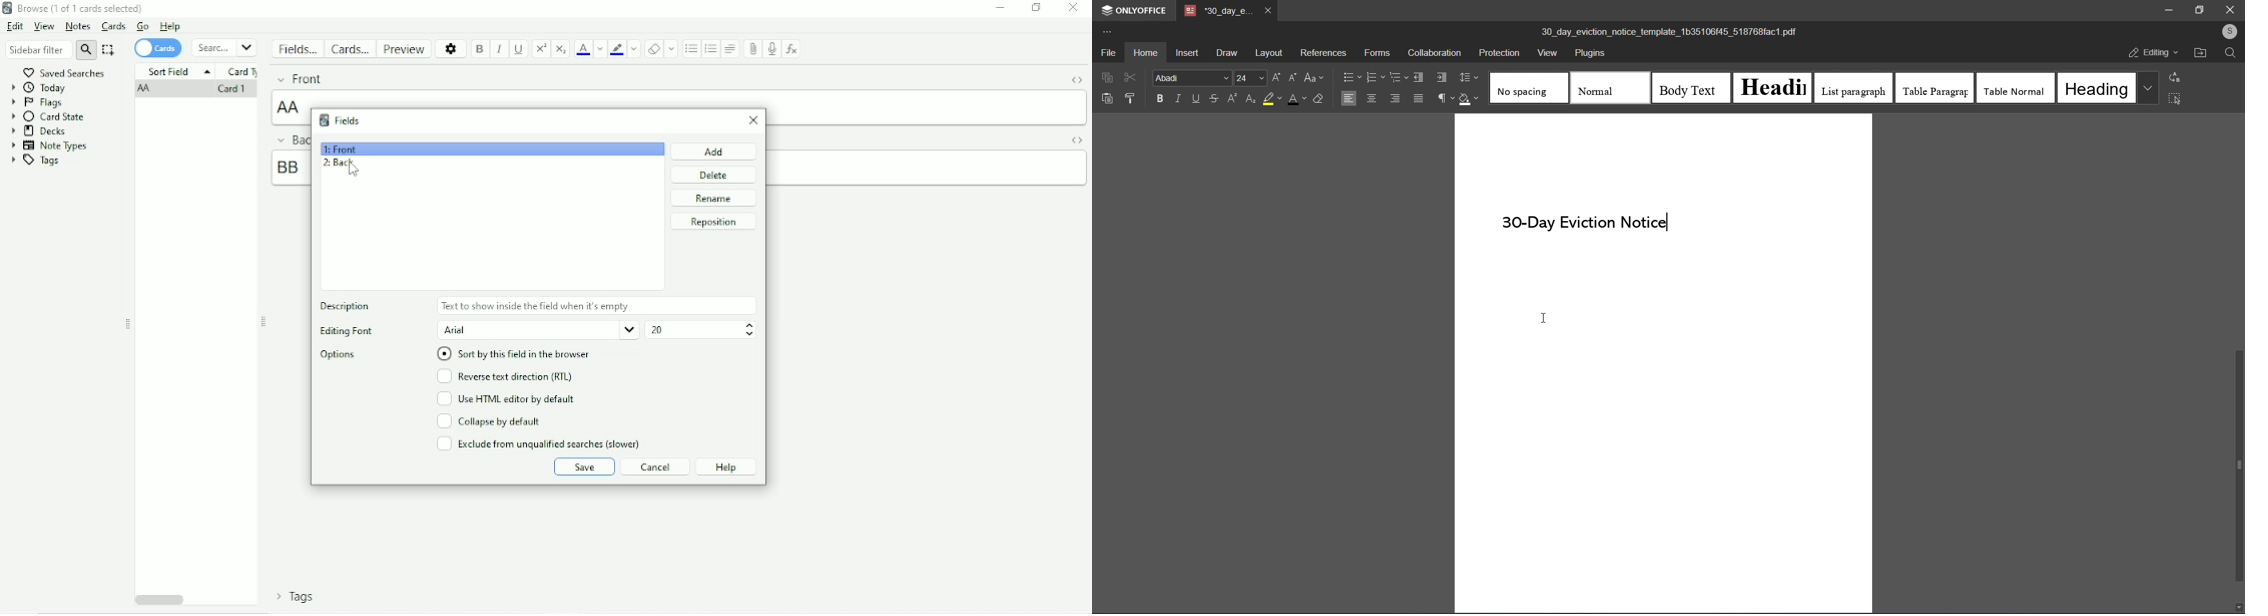 This screenshot has height=616, width=2268. I want to click on right aligned, so click(1394, 99).